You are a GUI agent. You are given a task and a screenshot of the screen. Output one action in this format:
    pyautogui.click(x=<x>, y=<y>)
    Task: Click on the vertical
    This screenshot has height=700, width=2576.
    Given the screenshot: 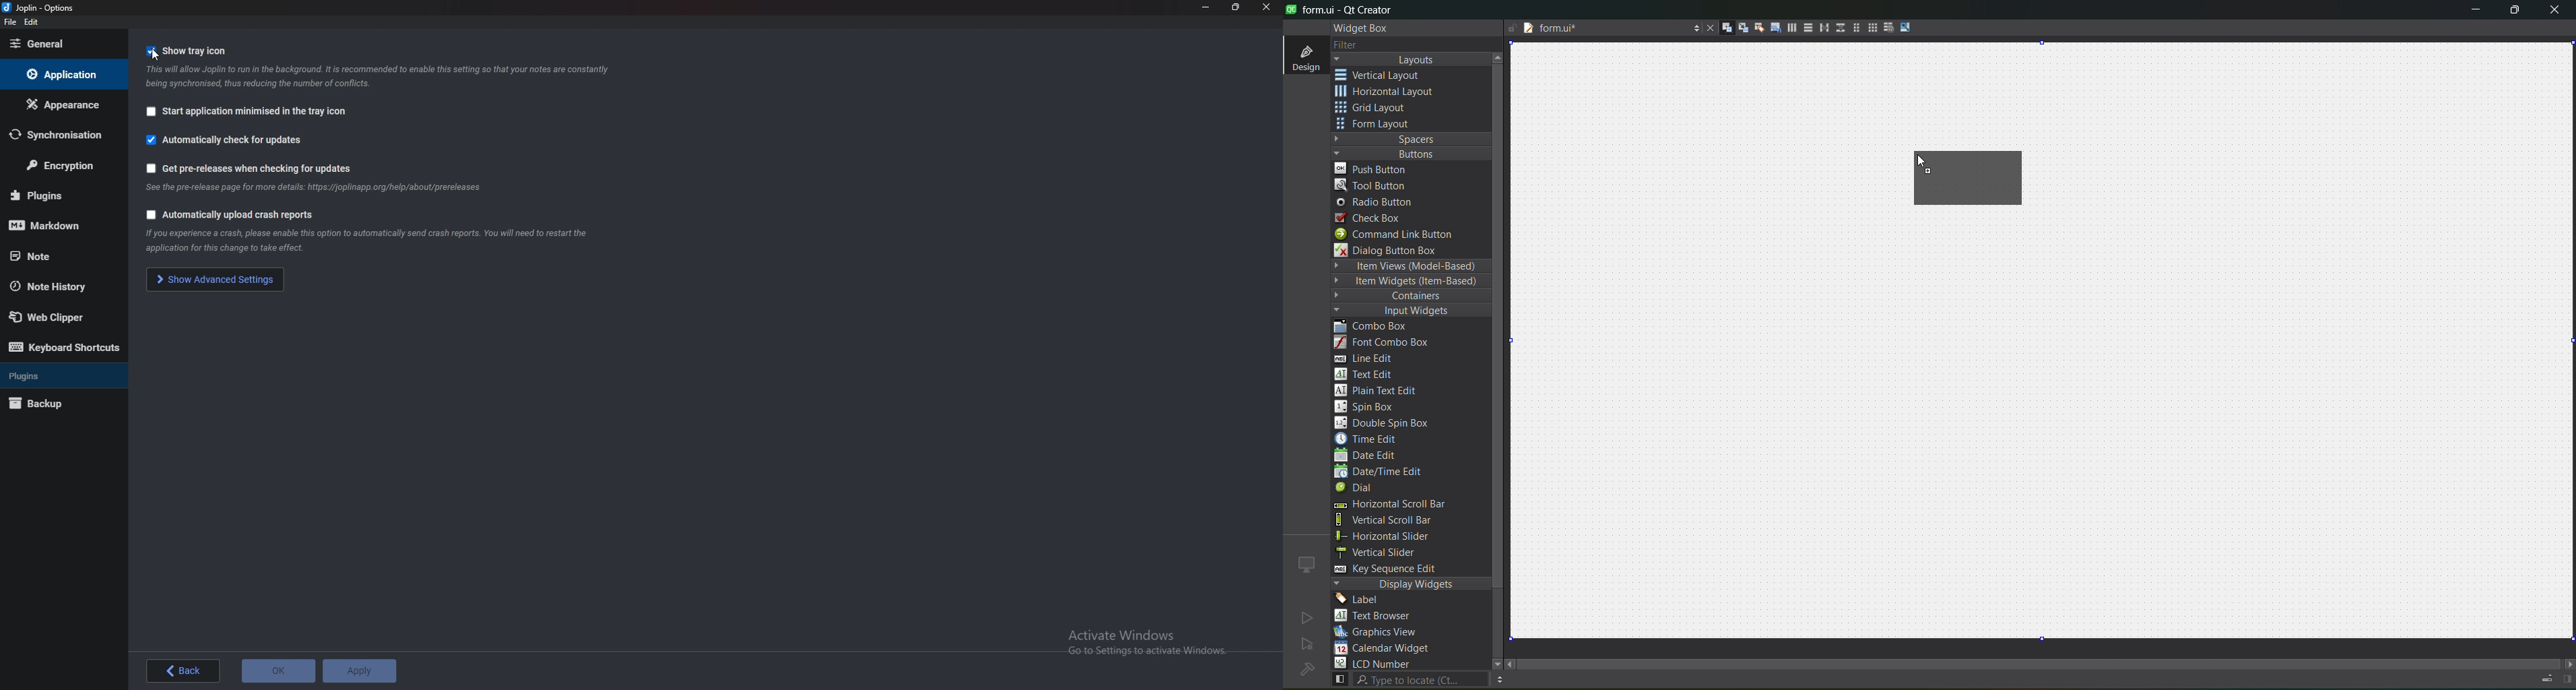 What is the action you would take?
    pyautogui.click(x=1387, y=75)
    